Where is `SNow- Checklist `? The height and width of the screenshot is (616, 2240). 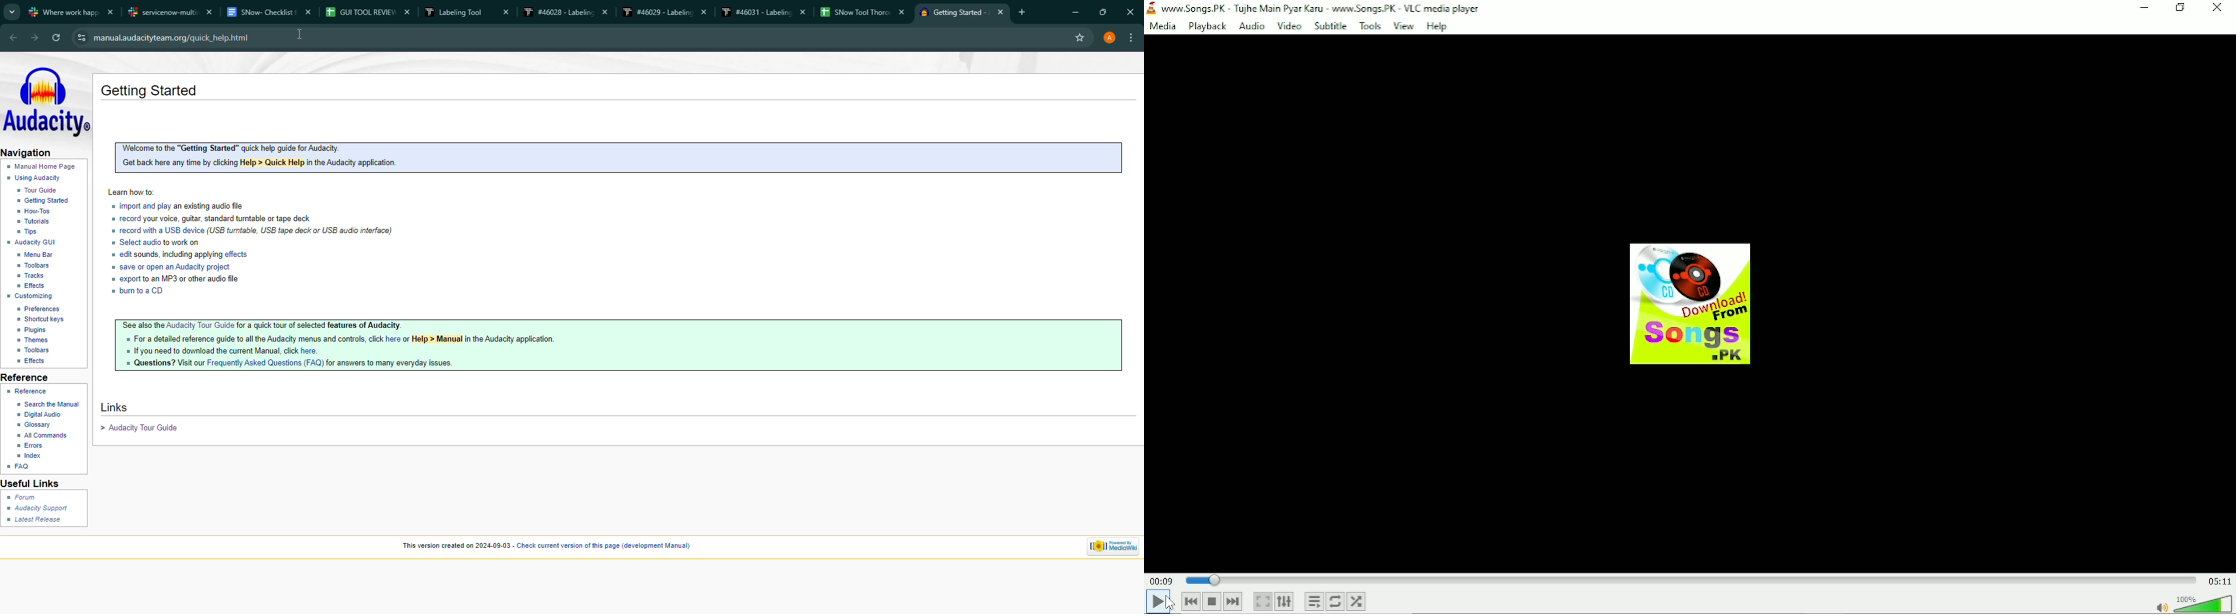
SNow- Checklist  is located at coordinates (268, 13).